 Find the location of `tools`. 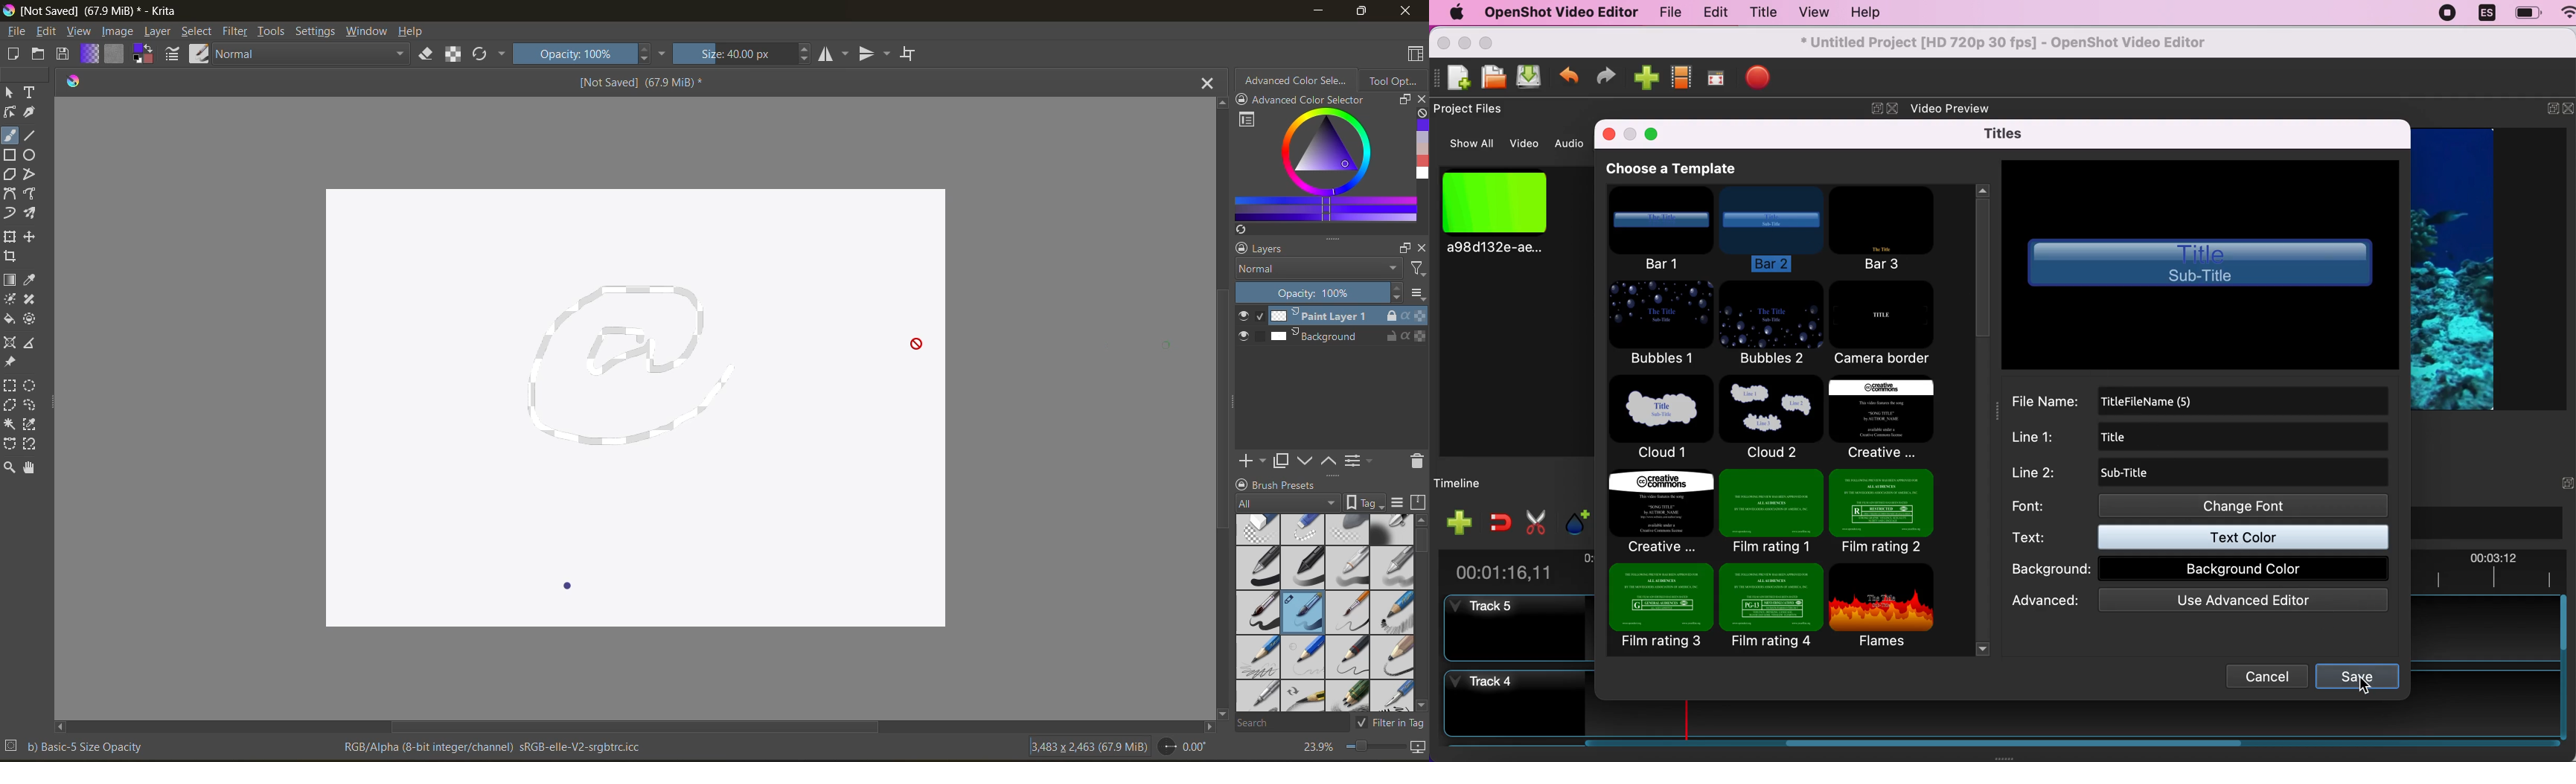

tools is located at coordinates (272, 31).